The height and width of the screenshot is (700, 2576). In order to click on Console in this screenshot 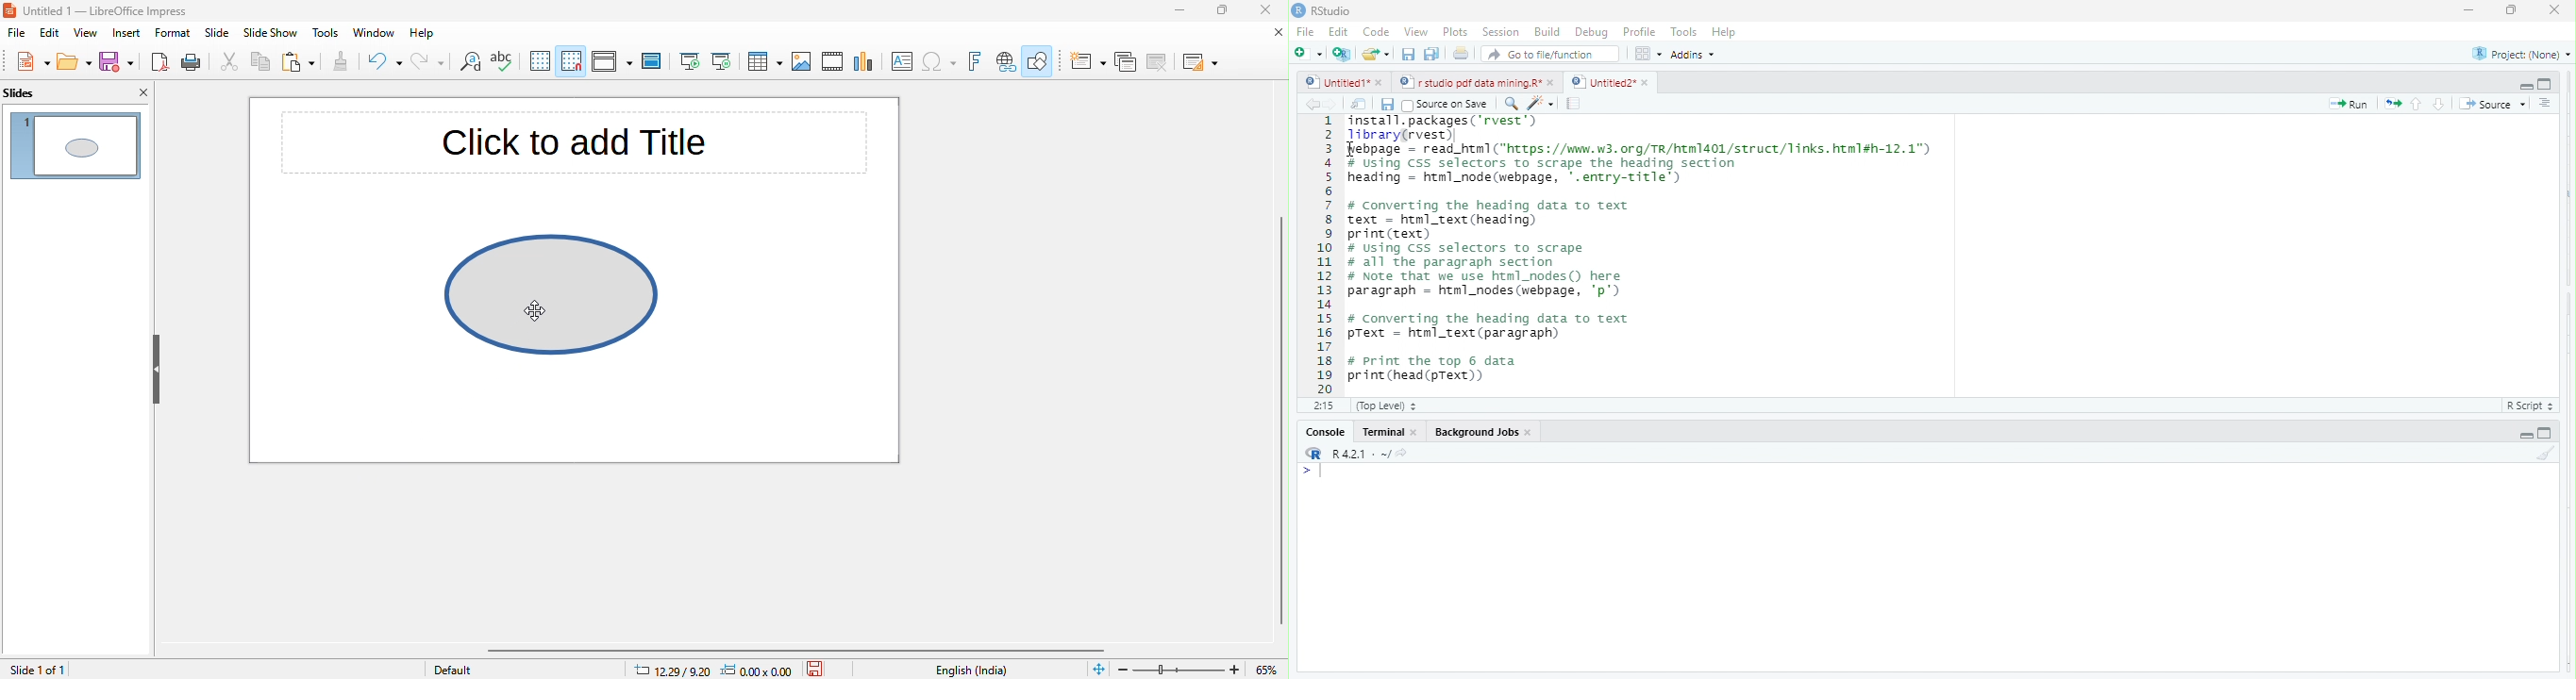, I will do `click(1325, 433)`.